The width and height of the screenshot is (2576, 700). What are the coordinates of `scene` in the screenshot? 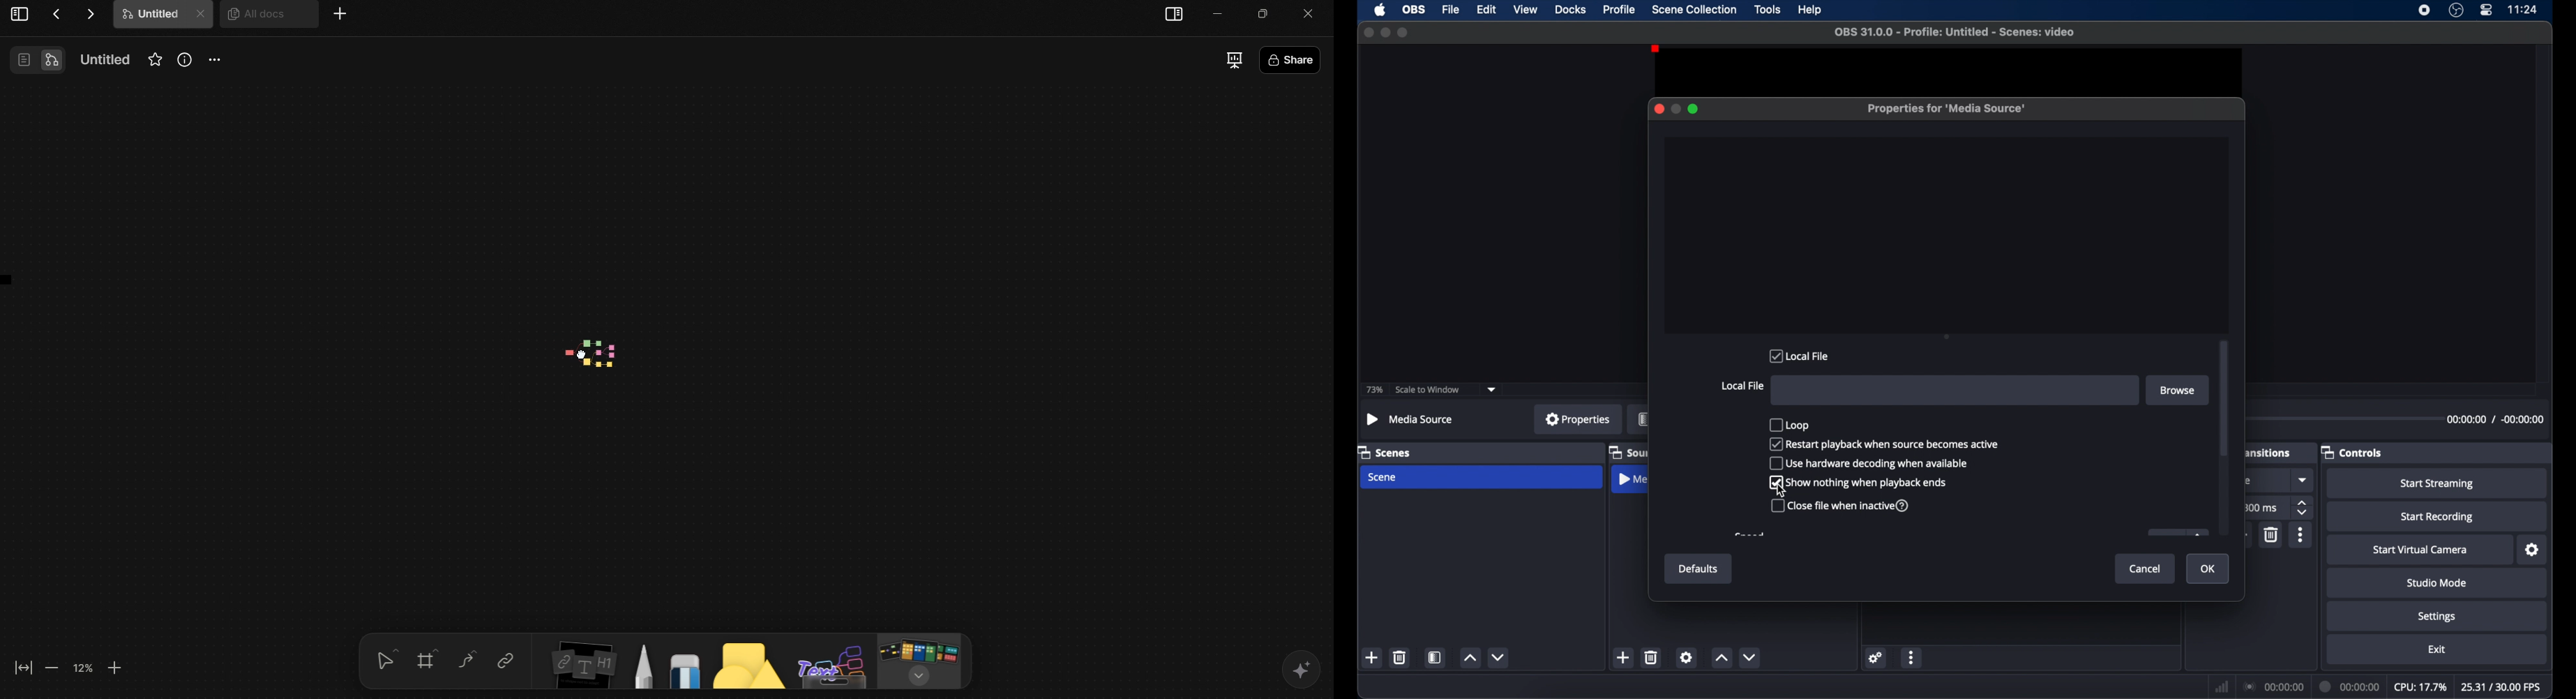 It's located at (1384, 478).